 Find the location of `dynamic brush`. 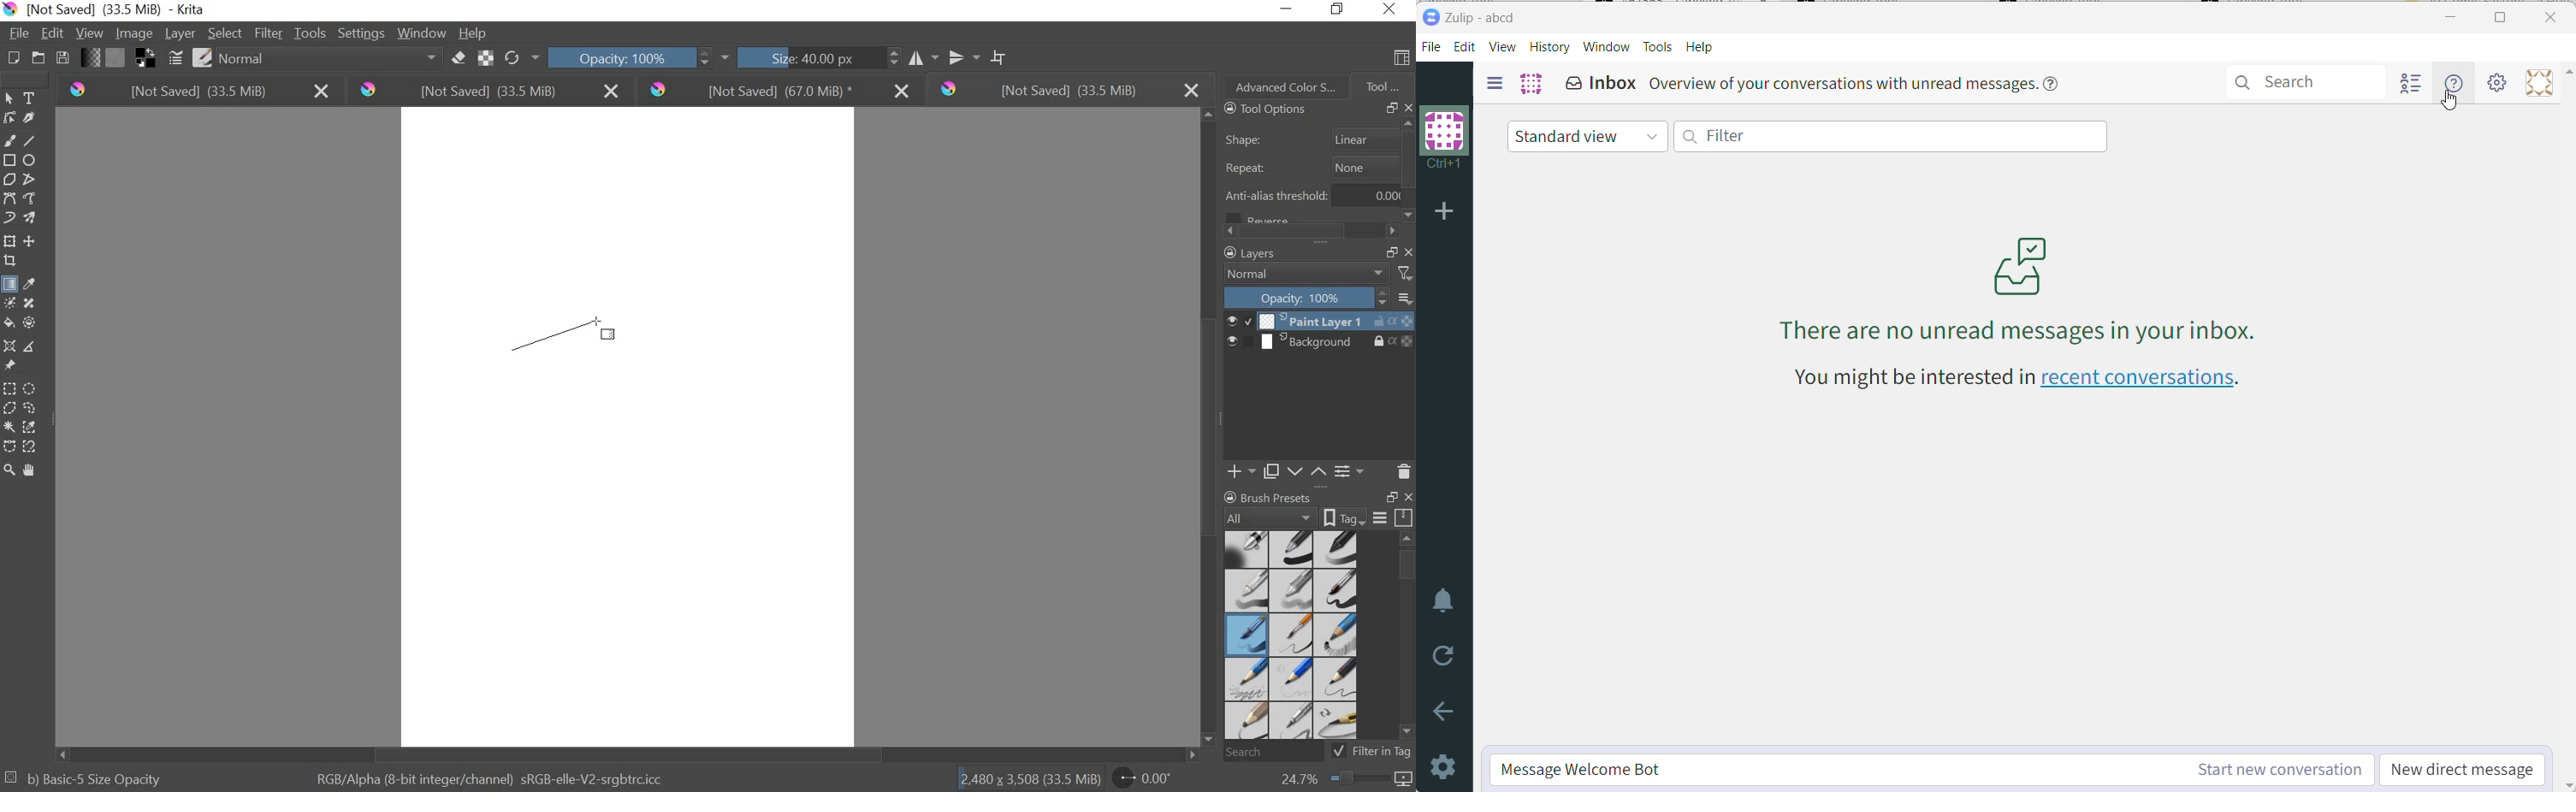

dynamic brush is located at coordinates (9, 217).